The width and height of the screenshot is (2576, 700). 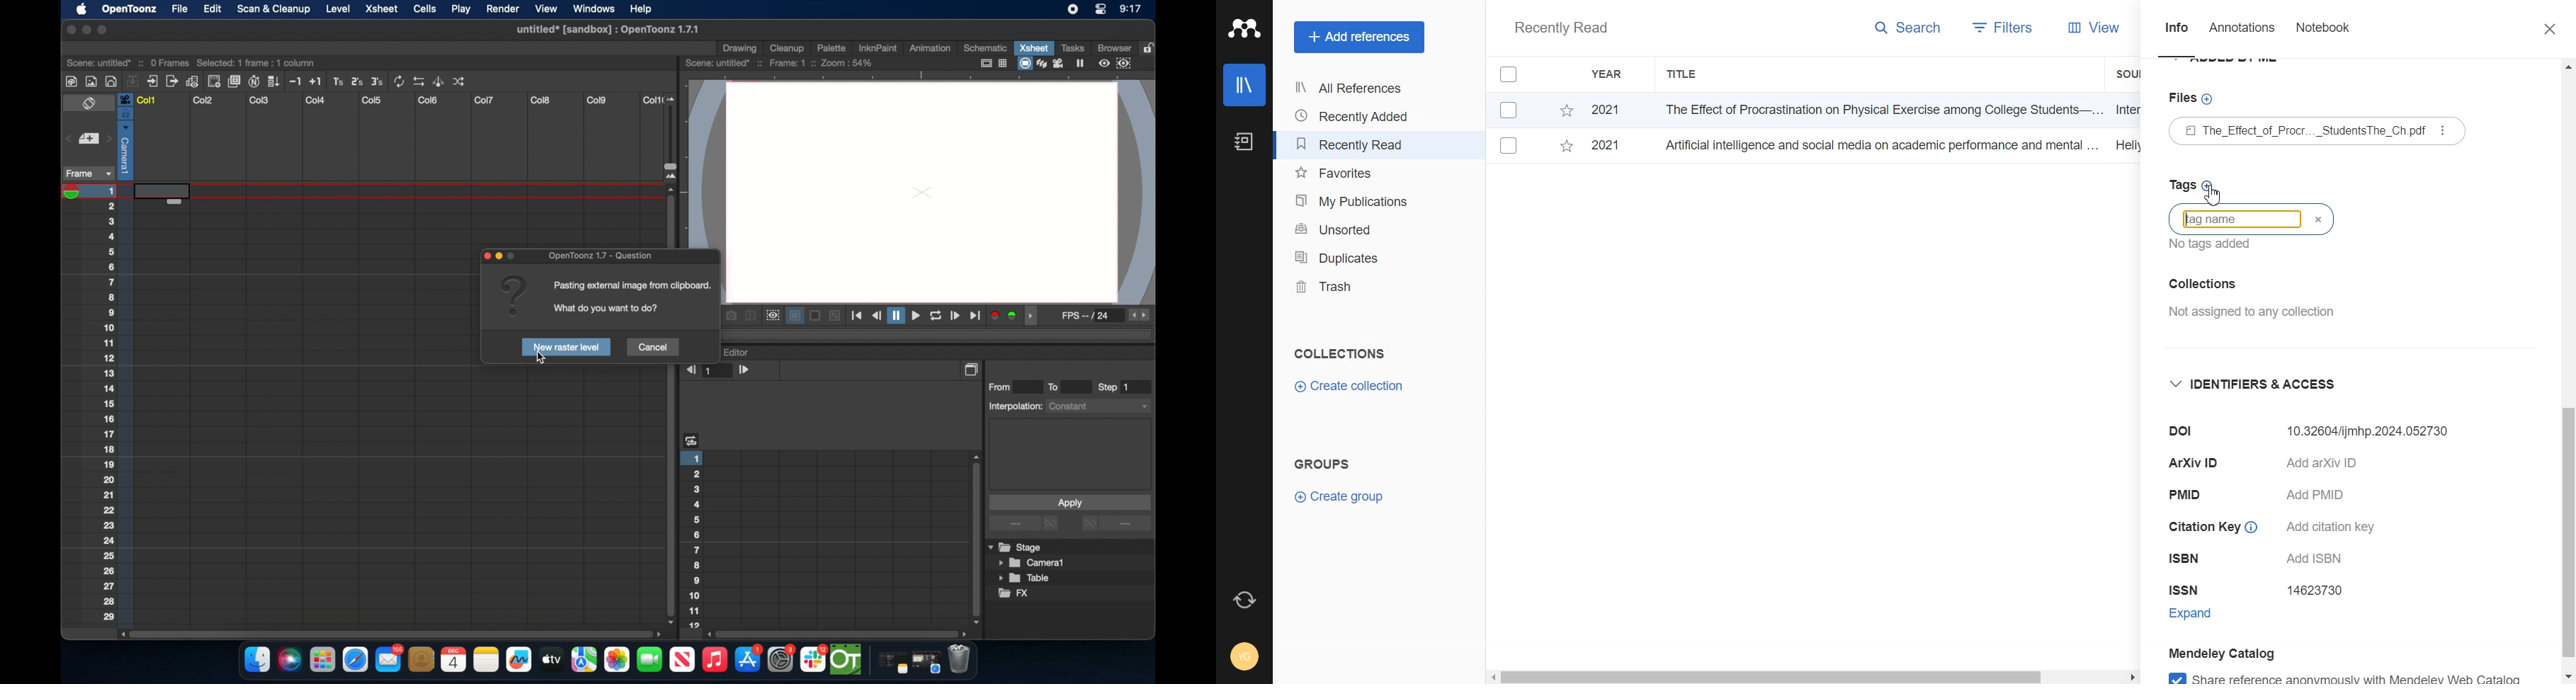 What do you see at coordinates (2206, 244) in the screenshot?
I see `No tags added` at bounding box center [2206, 244].